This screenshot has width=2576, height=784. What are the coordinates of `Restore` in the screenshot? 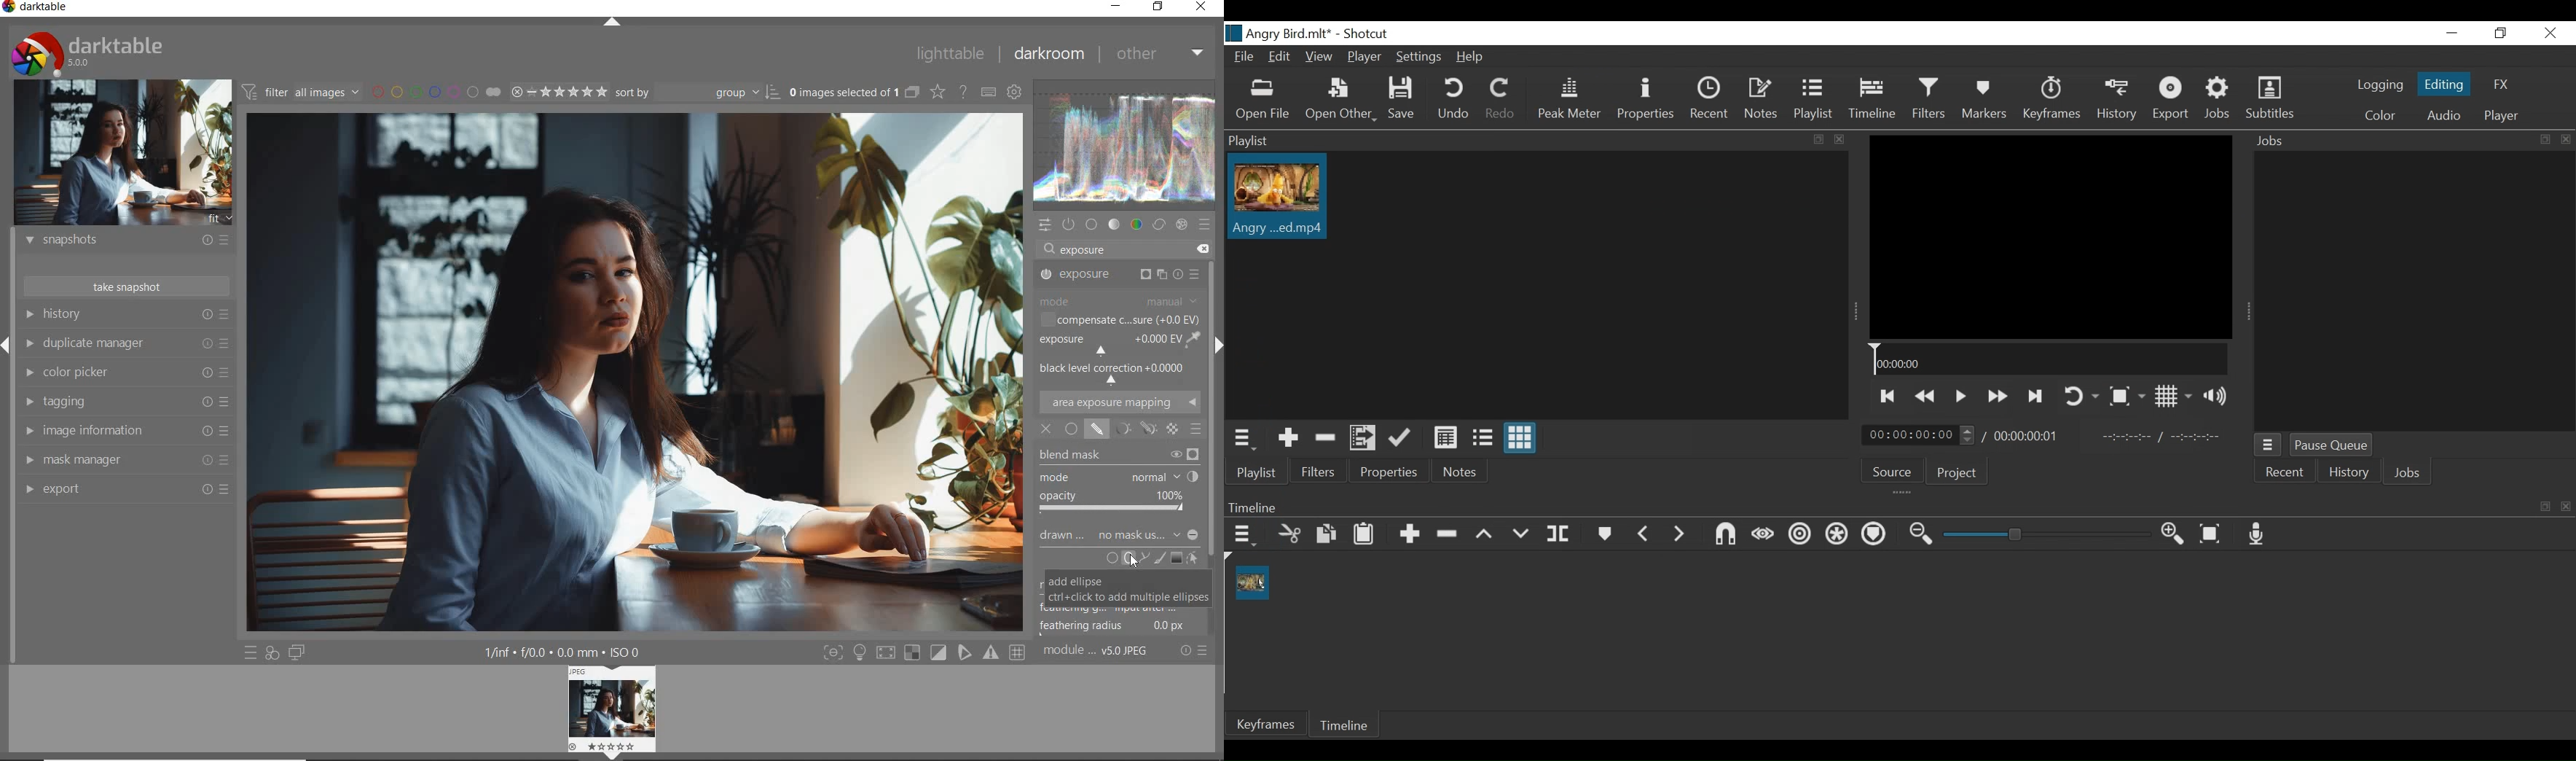 It's located at (2499, 34).